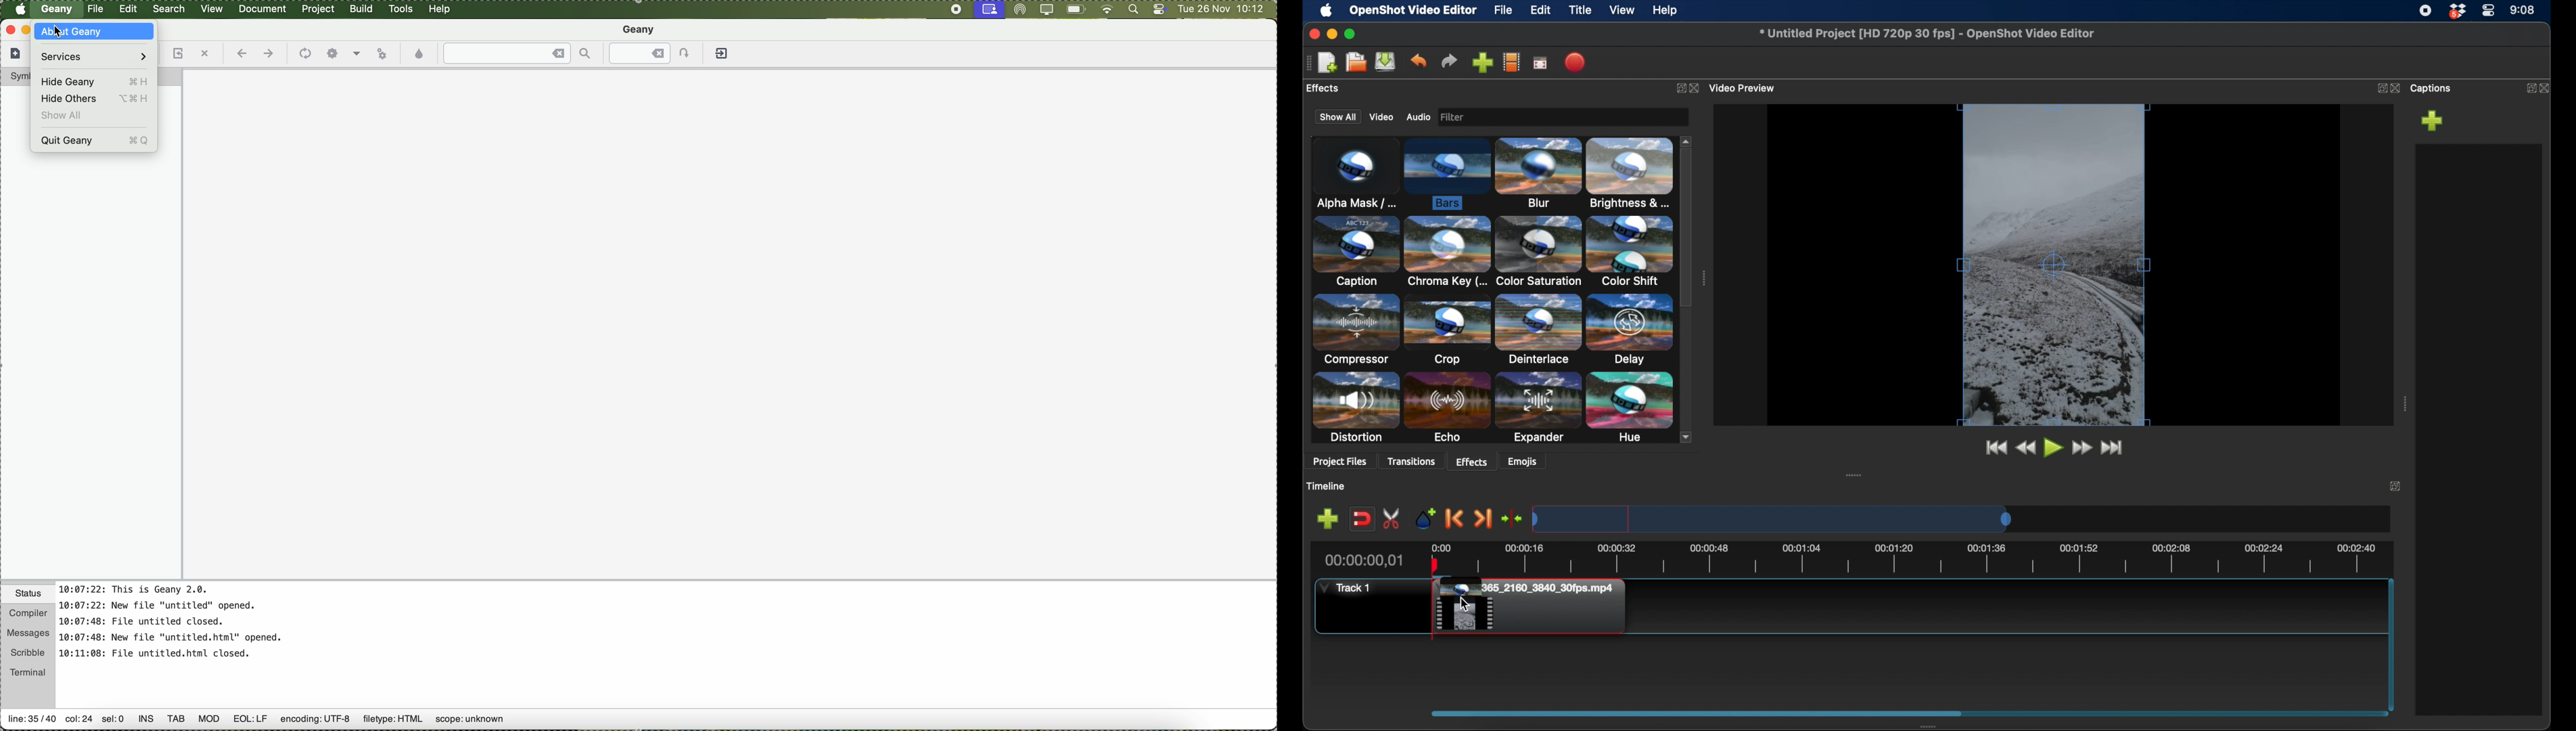  I want to click on About Geany, so click(95, 32).